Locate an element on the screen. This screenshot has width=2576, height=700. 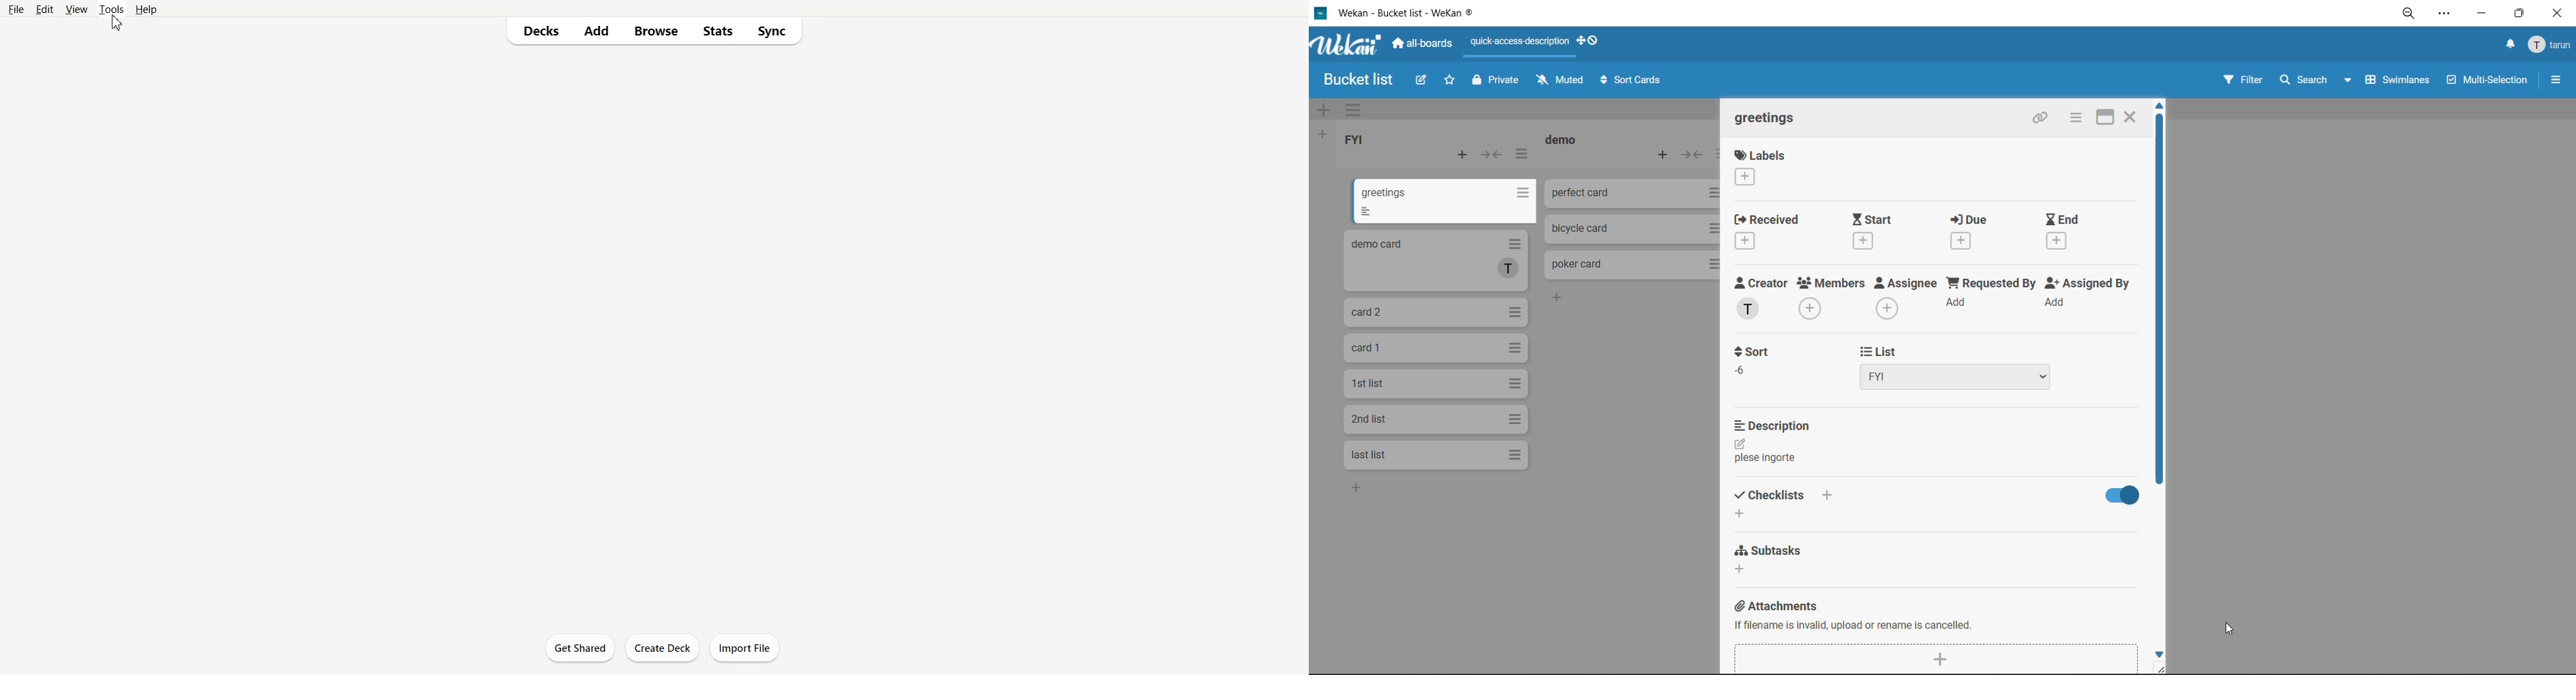
creator is located at coordinates (1760, 297).